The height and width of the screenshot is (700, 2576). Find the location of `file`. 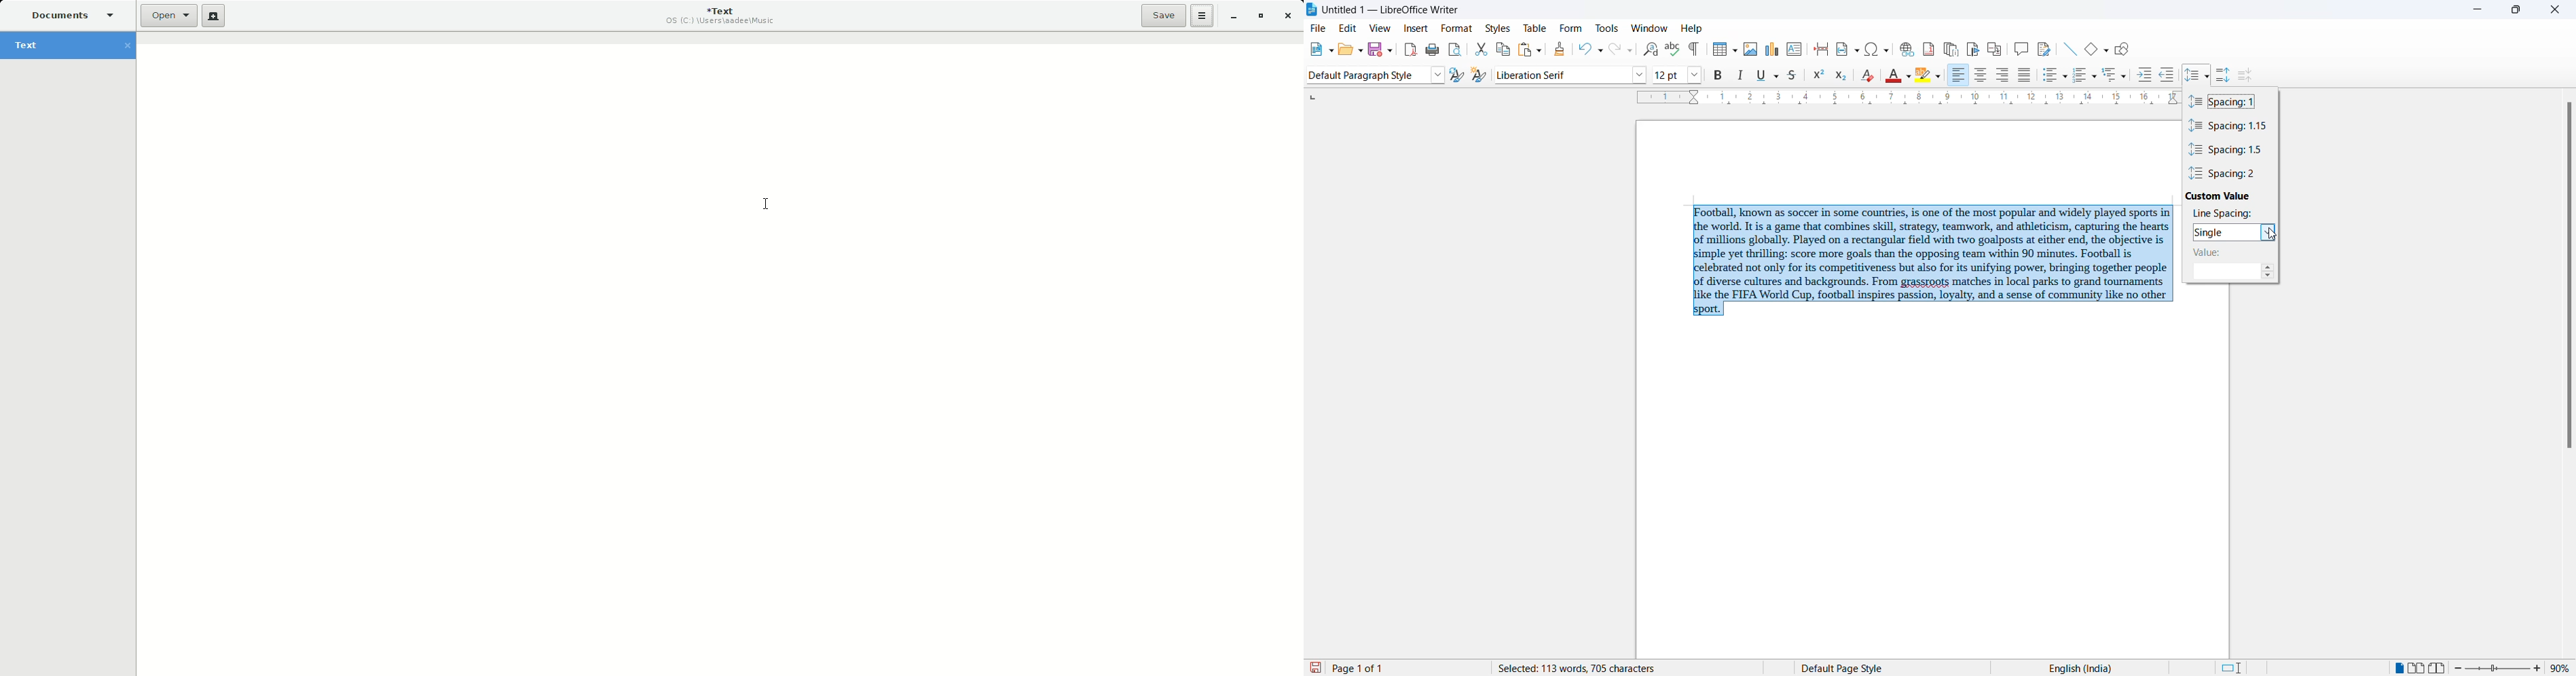

file is located at coordinates (1321, 28).